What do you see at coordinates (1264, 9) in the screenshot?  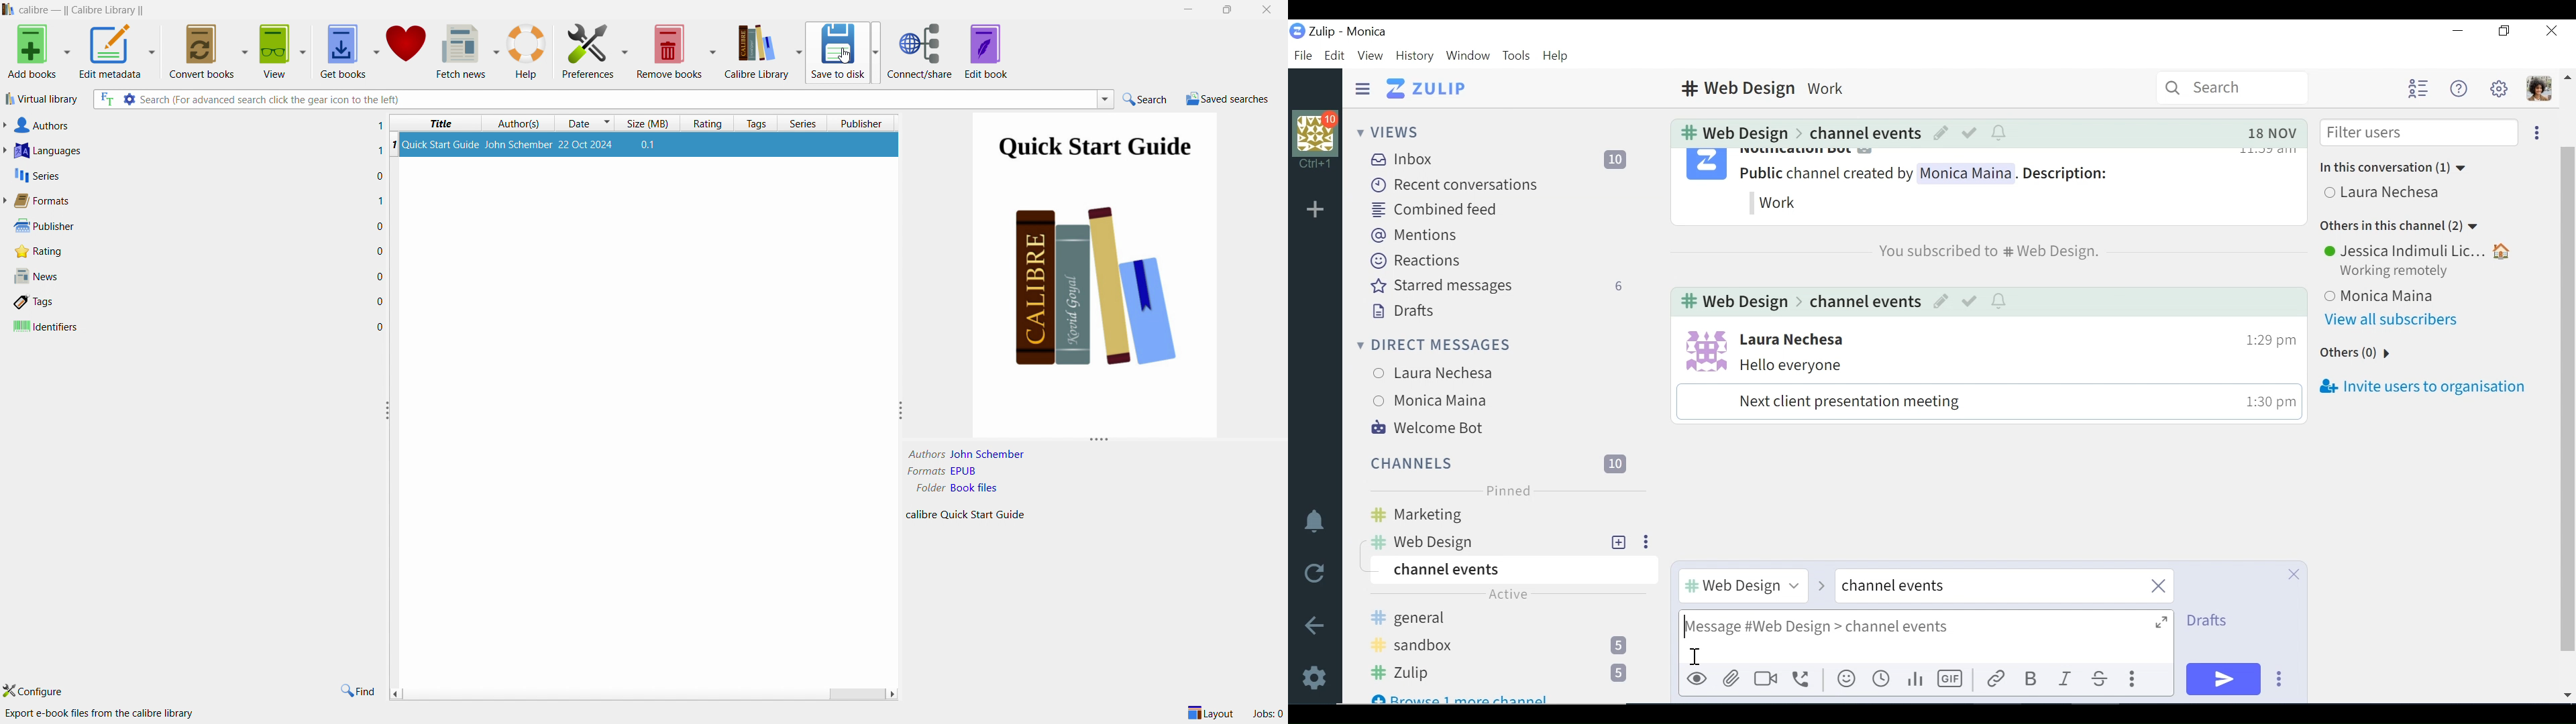 I see `close` at bounding box center [1264, 9].